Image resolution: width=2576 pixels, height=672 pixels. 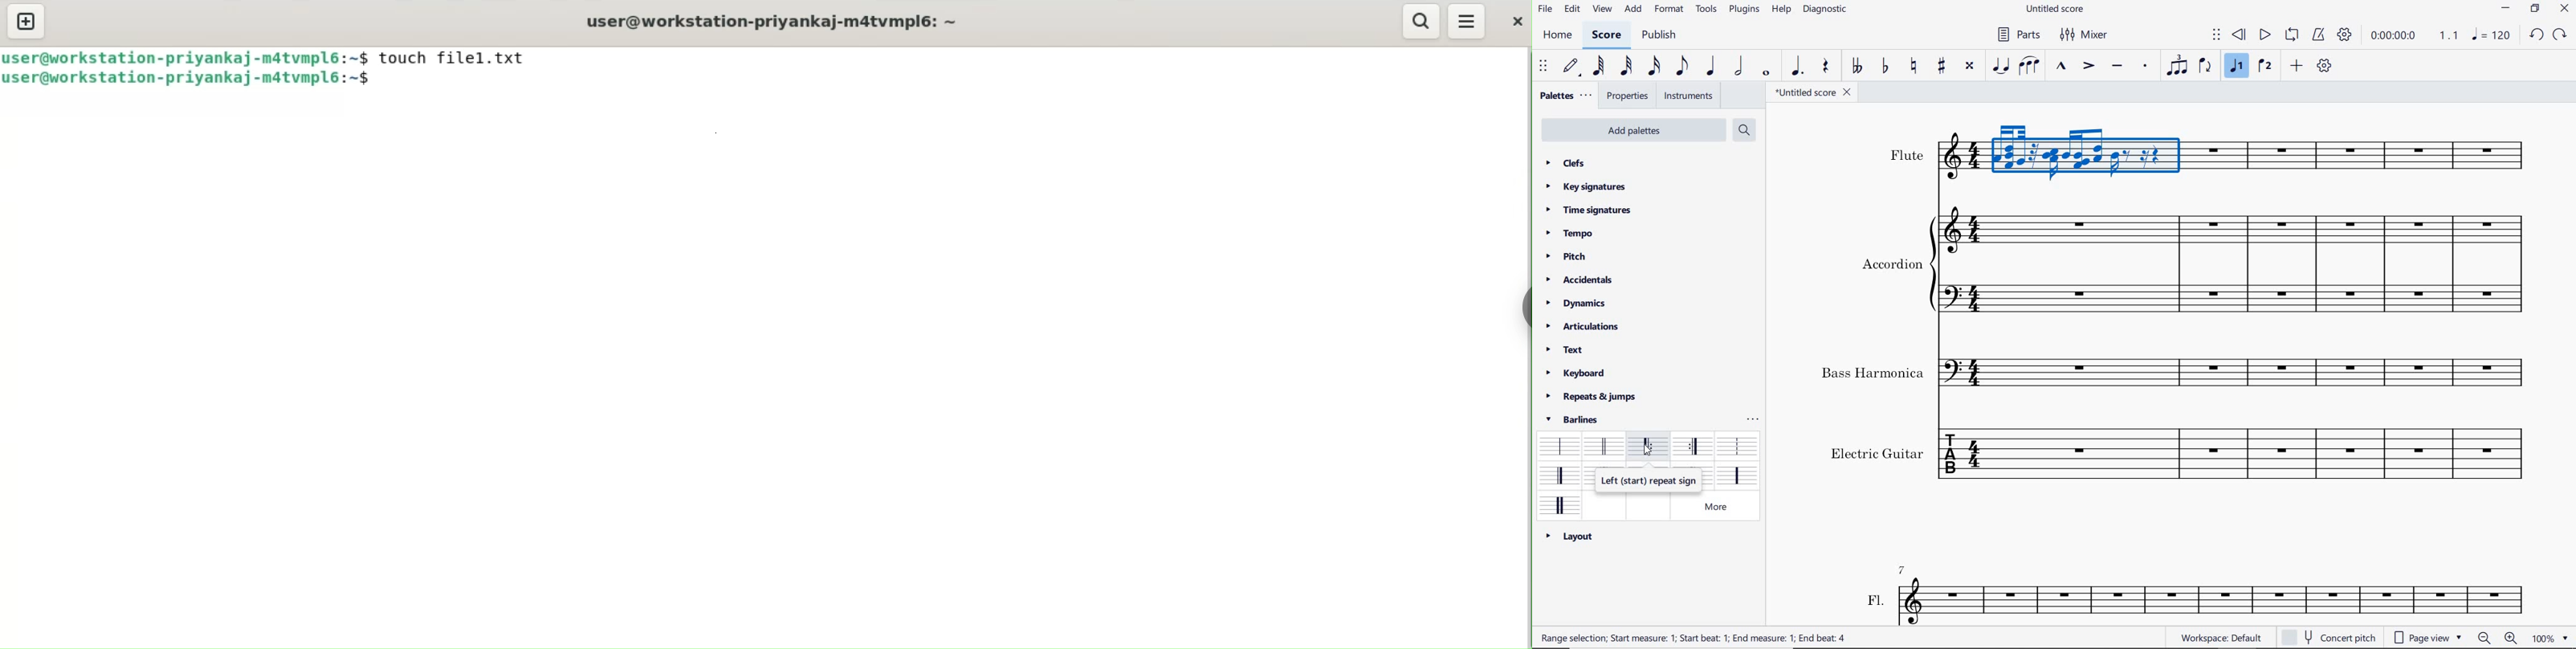 What do you see at coordinates (1558, 443) in the screenshot?
I see `single barline` at bounding box center [1558, 443].